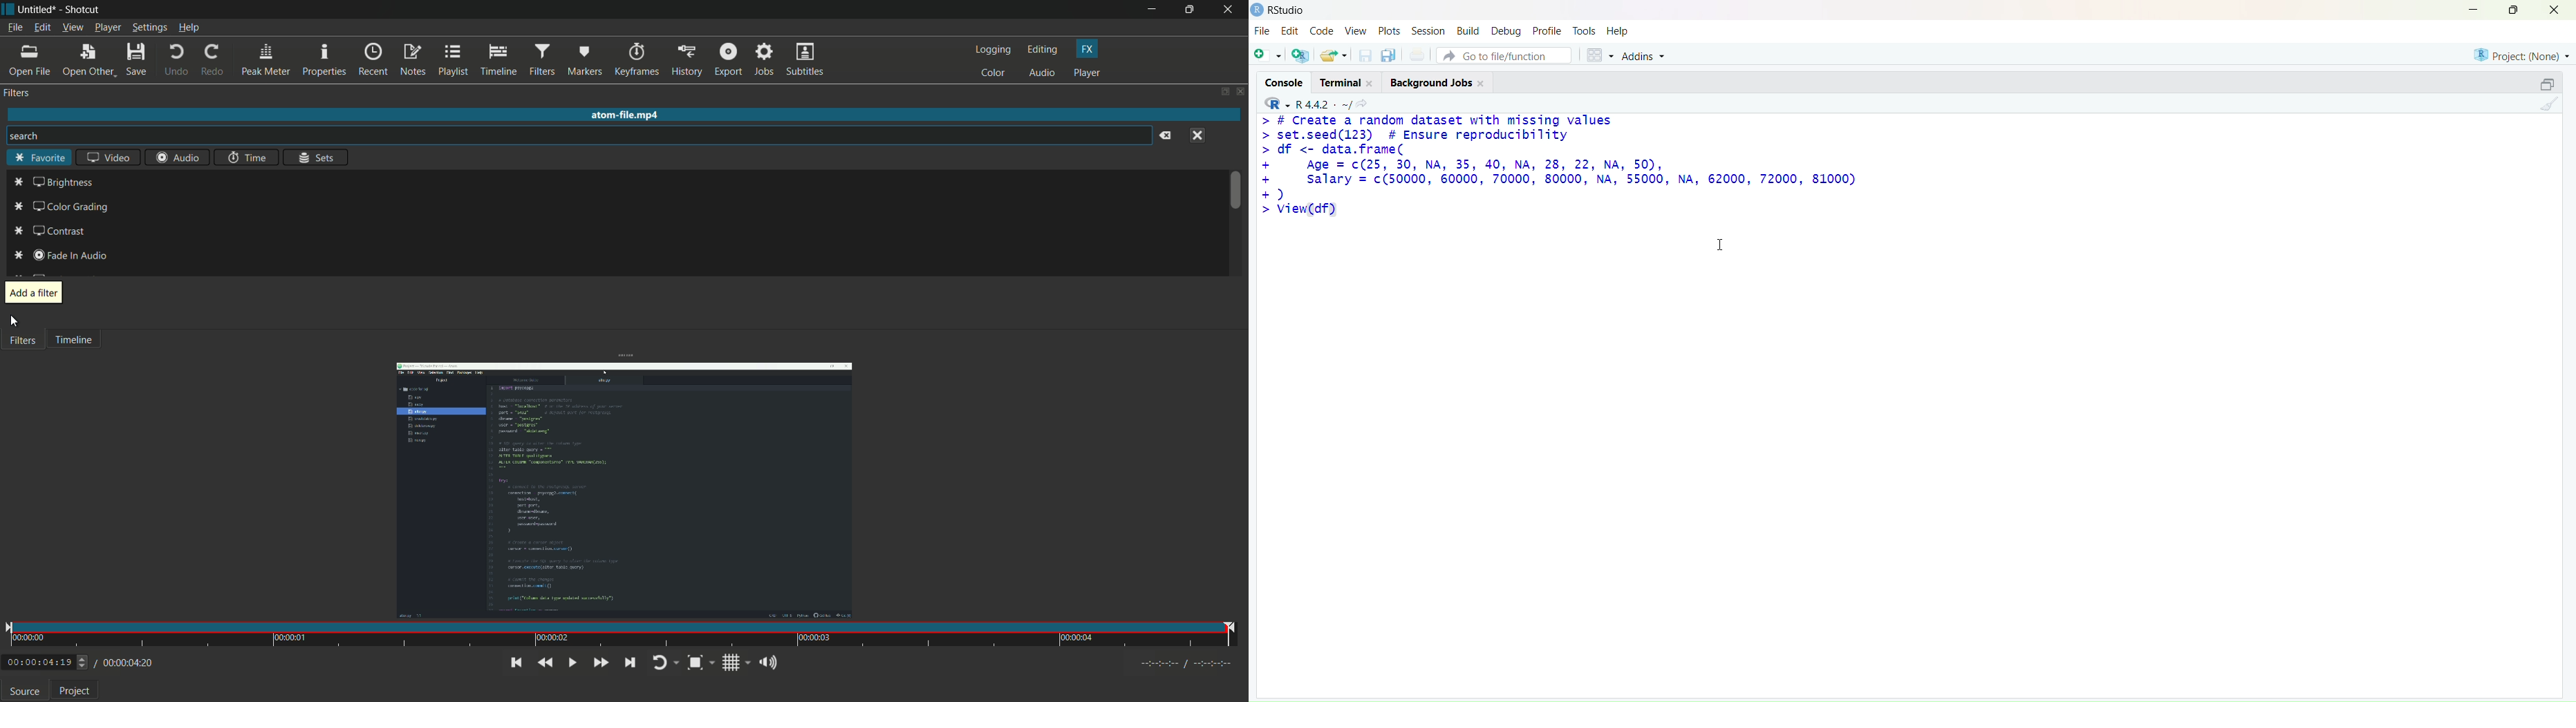 The width and height of the screenshot is (2576, 728). Describe the element at coordinates (1503, 56) in the screenshot. I see `go to file/function` at that location.